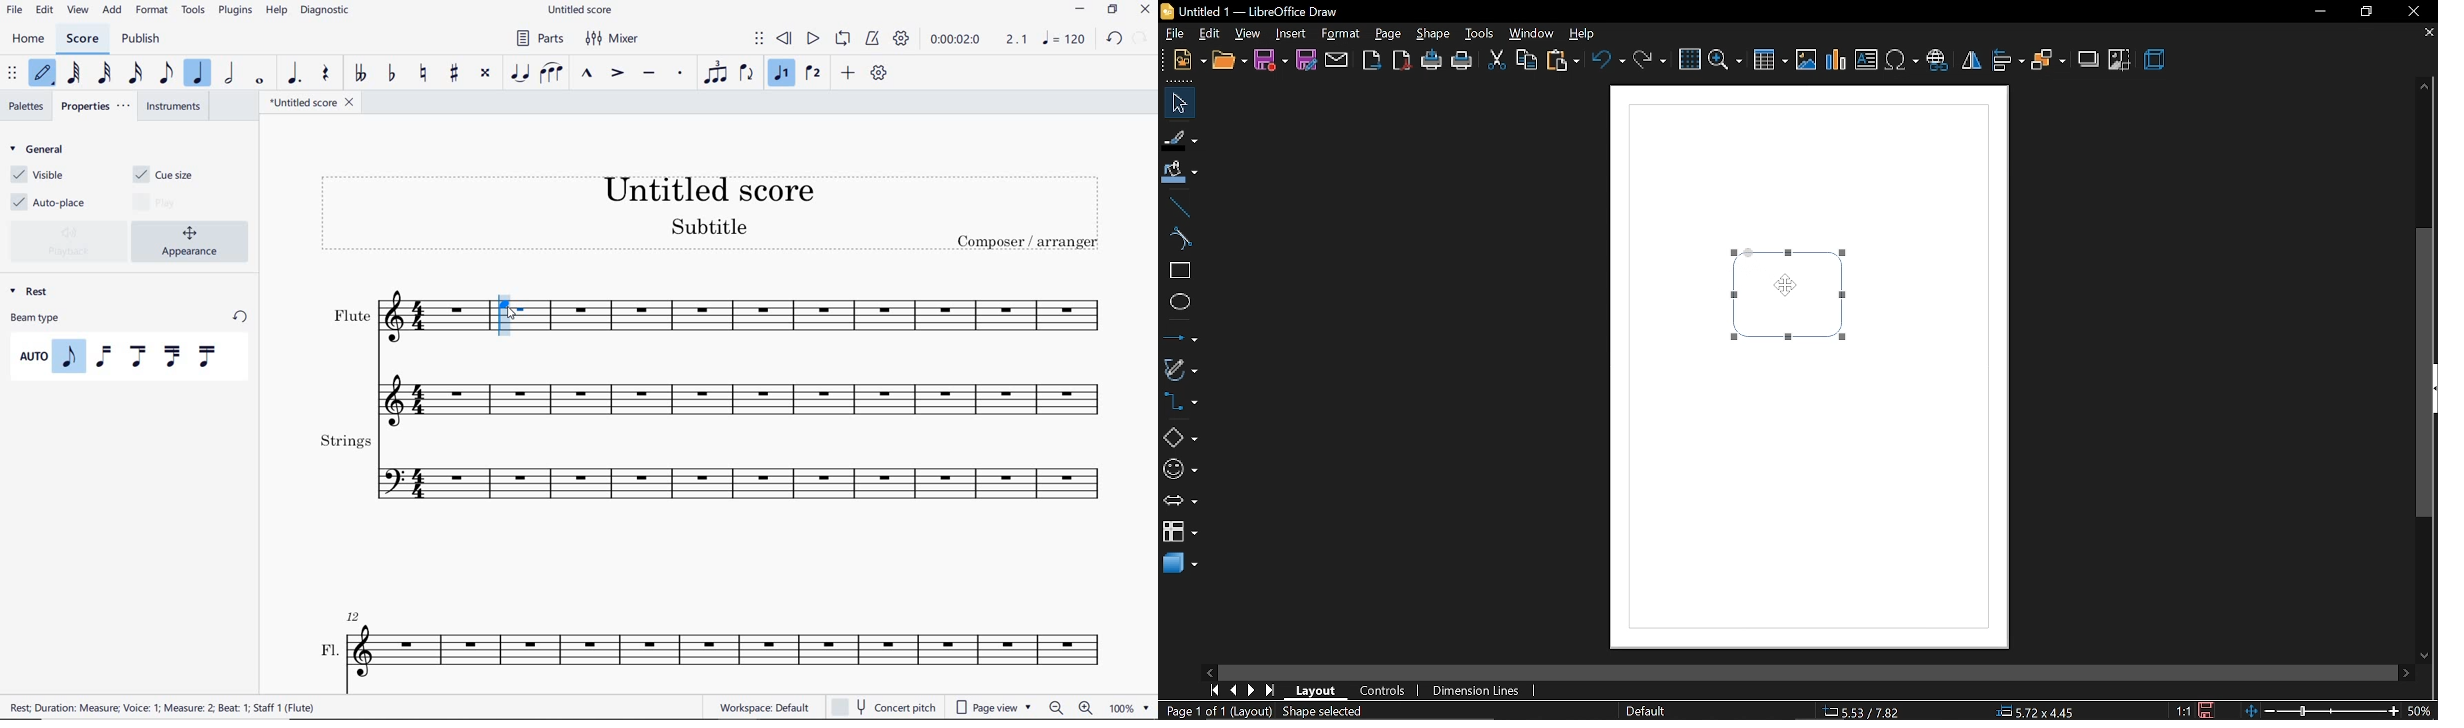 The image size is (2464, 728). Describe the element at coordinates (135, 73) in the screenshot. I see `16TH NOTE` at that location.